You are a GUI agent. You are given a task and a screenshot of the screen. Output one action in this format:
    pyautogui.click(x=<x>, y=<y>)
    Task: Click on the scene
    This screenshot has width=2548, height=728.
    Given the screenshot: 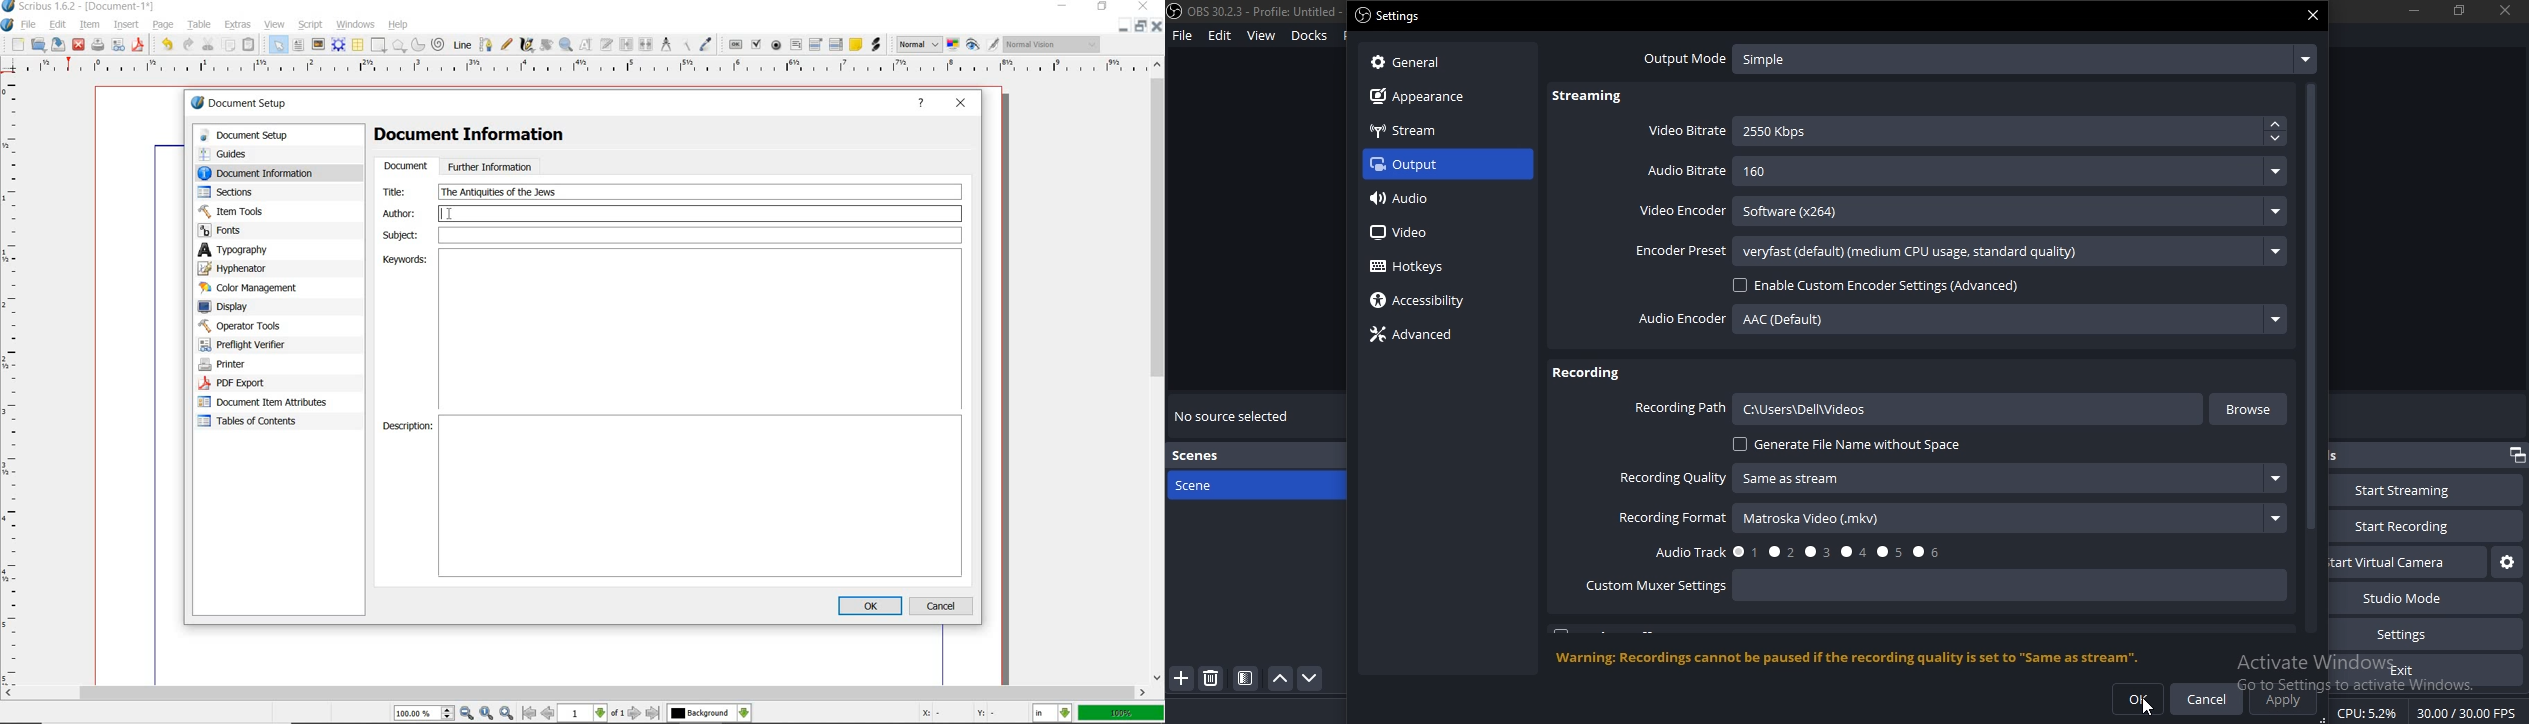 What is the action you would take?
    pyautogui.click(x=1229, y=484)
    